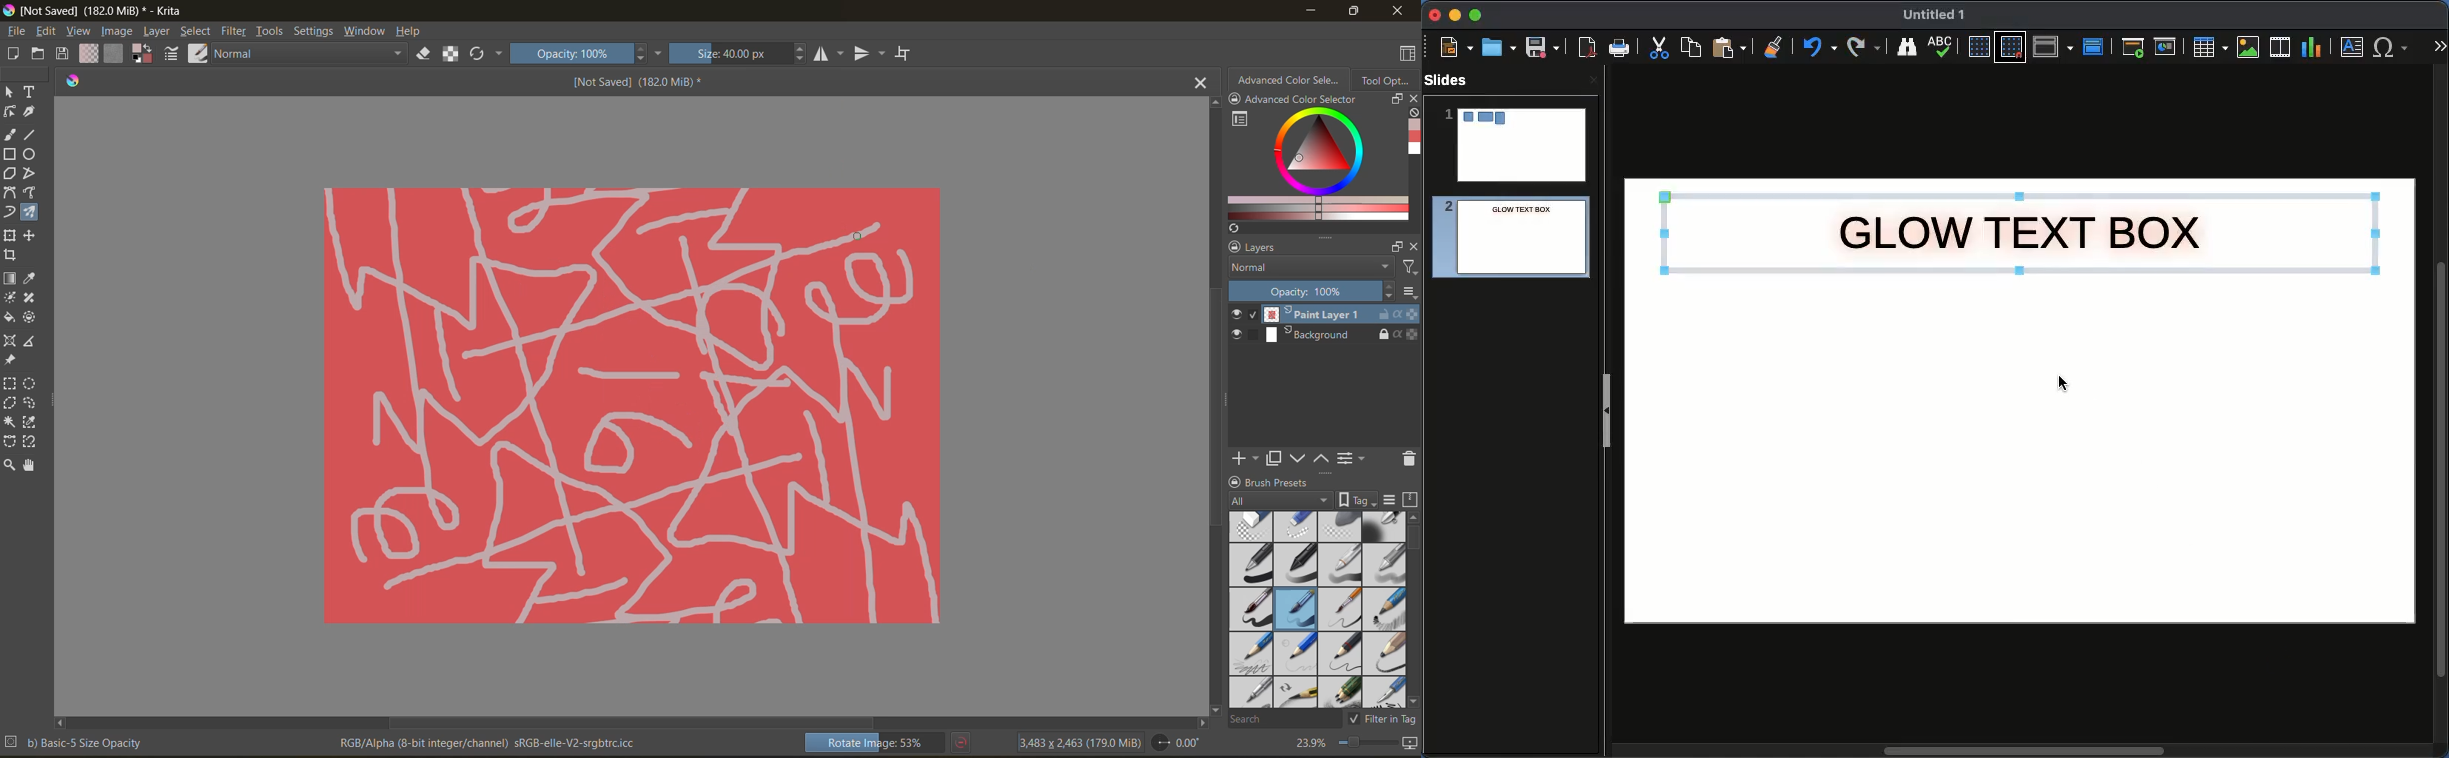 The width and height of the screenshot is (2464, 784). Describe the element at coordinates (158, 33) in the screenshot. I see `layer` at that location.